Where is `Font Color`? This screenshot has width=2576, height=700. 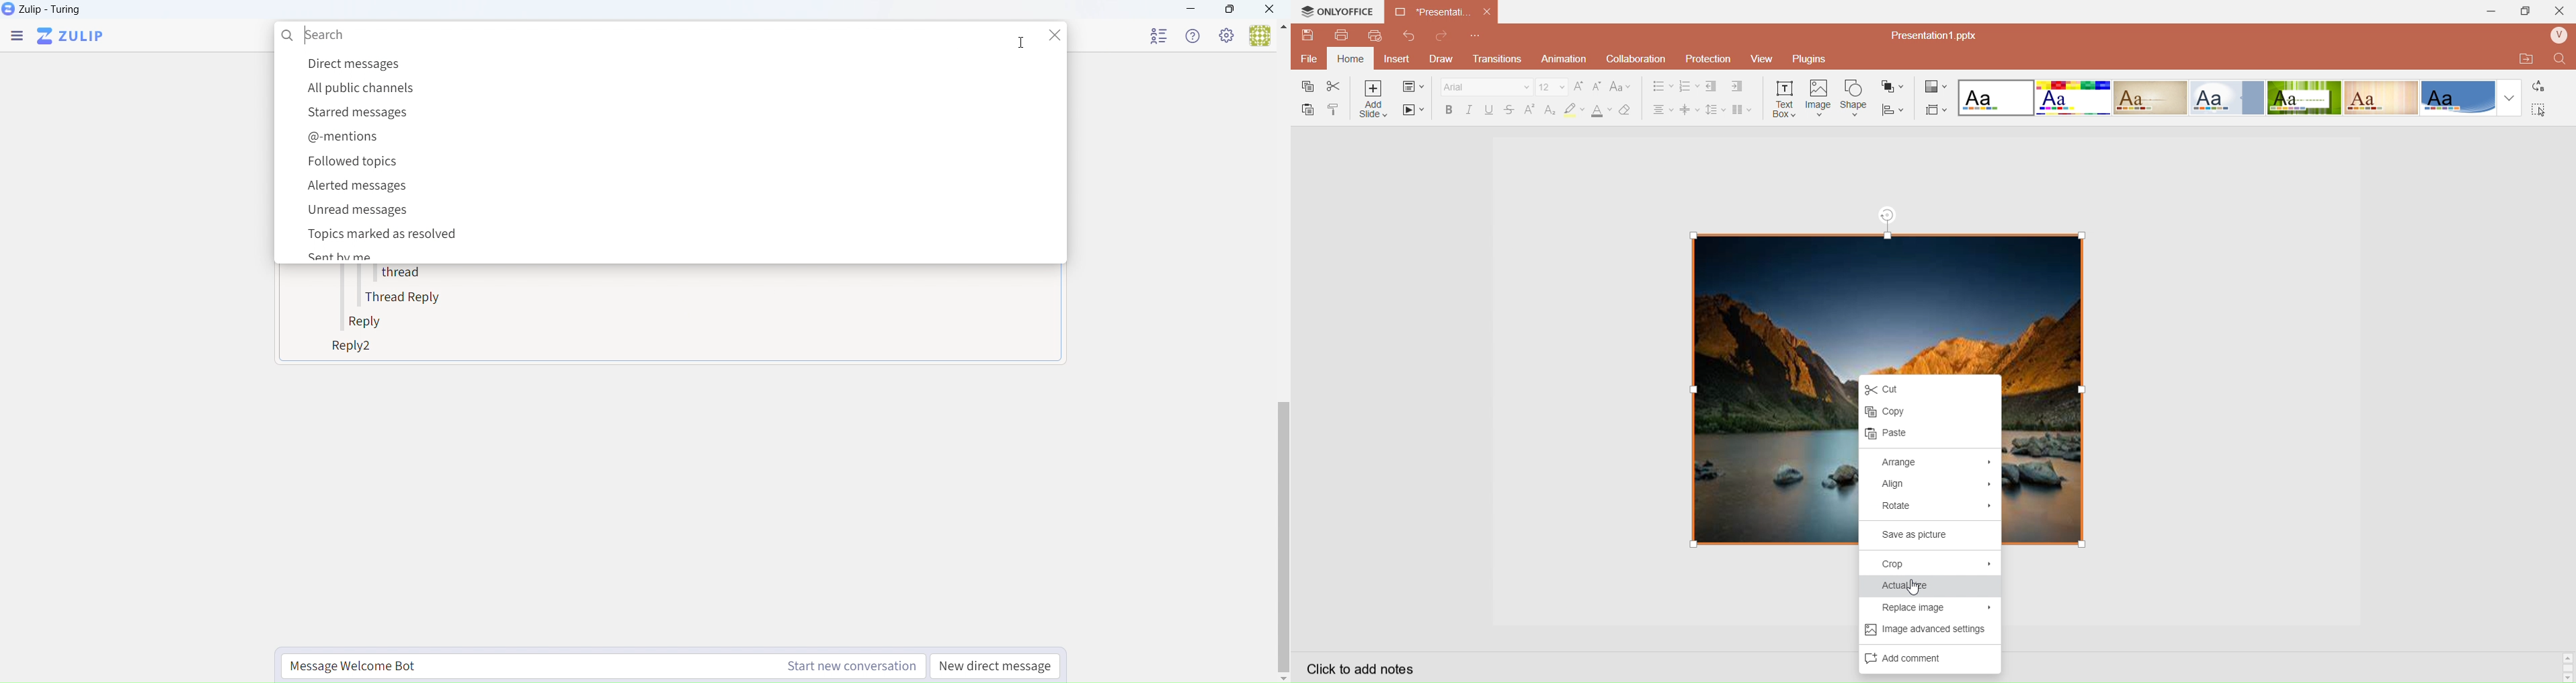
Font Color is located at coordinates (1603, 110).